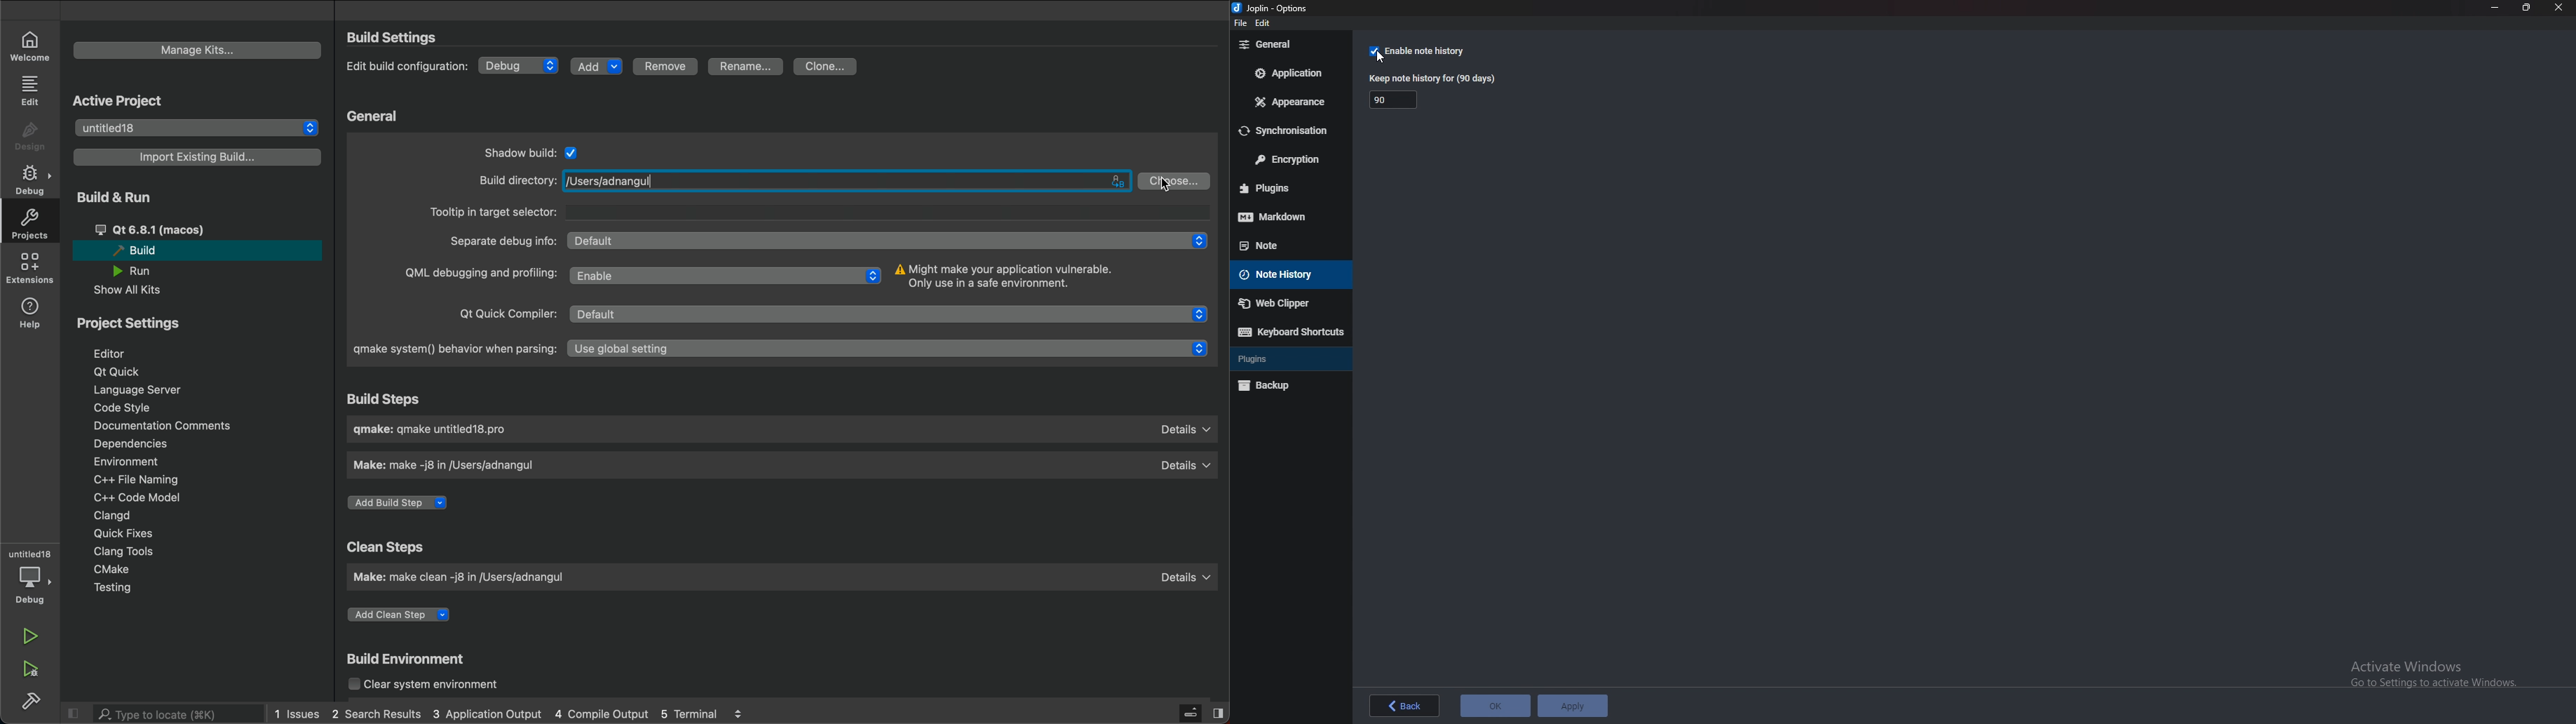  Describe the element at coordinates (31, 586) in the screenshot. I see `debug` at that location.